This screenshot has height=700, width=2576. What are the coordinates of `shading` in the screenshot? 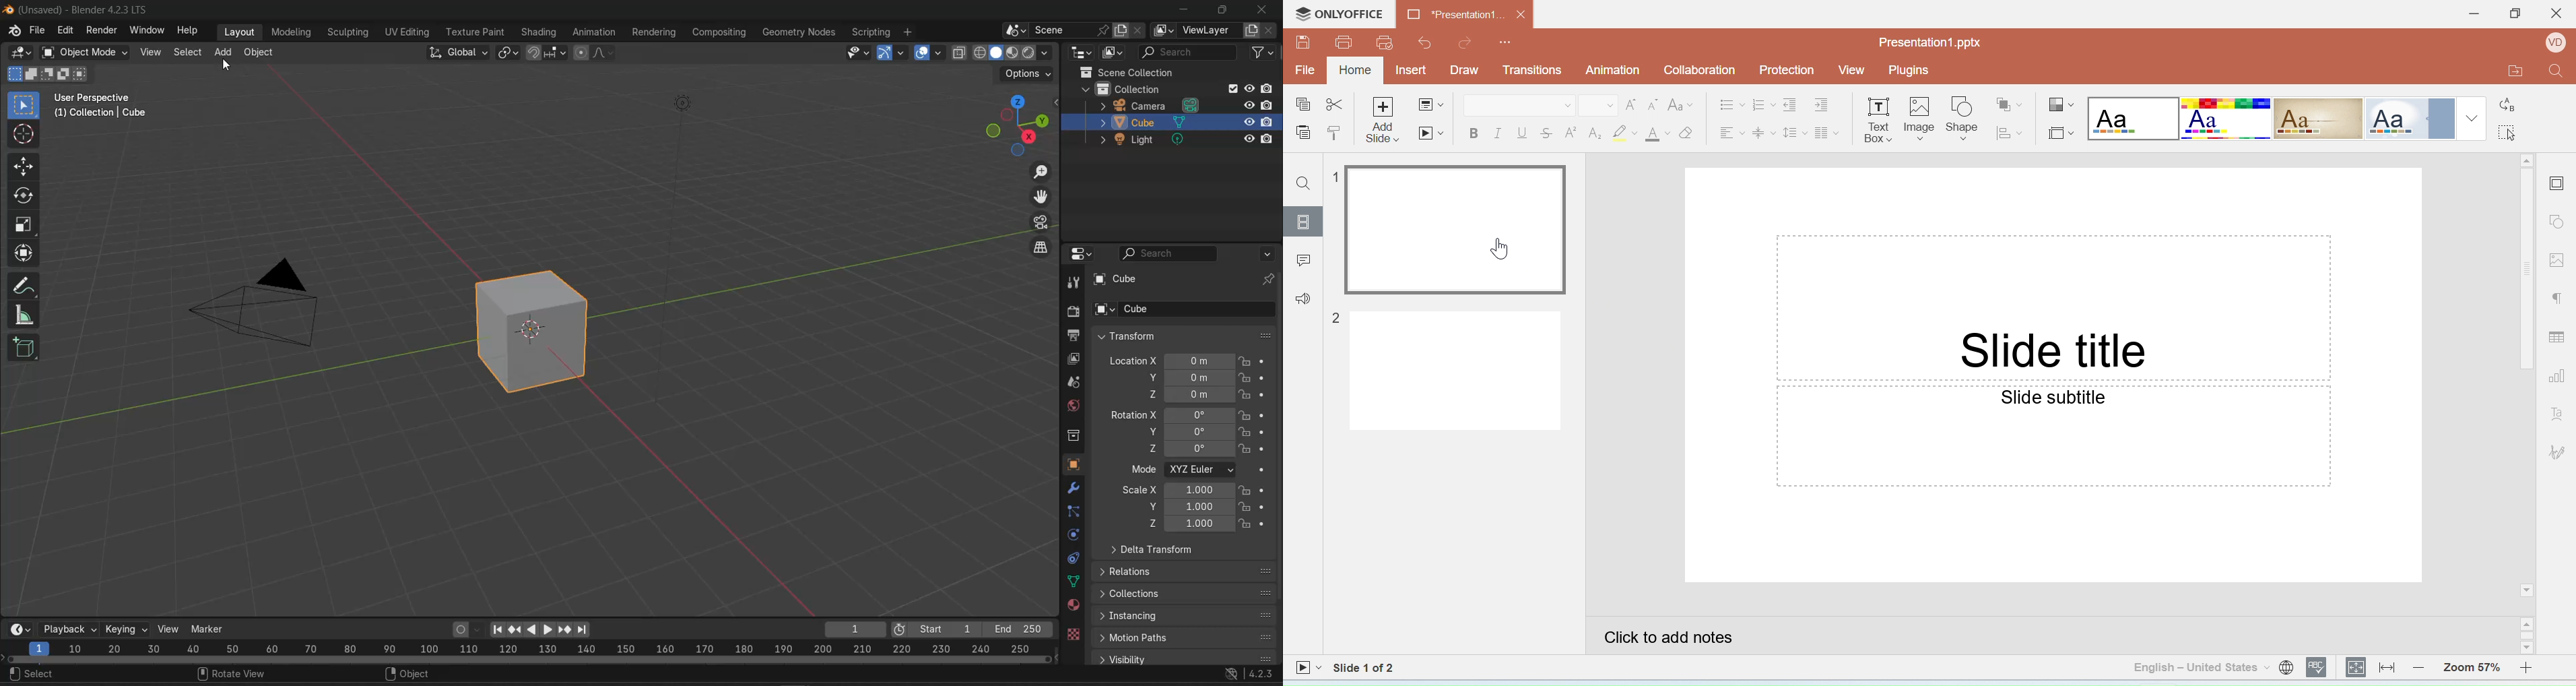 It's located at (541, 31).